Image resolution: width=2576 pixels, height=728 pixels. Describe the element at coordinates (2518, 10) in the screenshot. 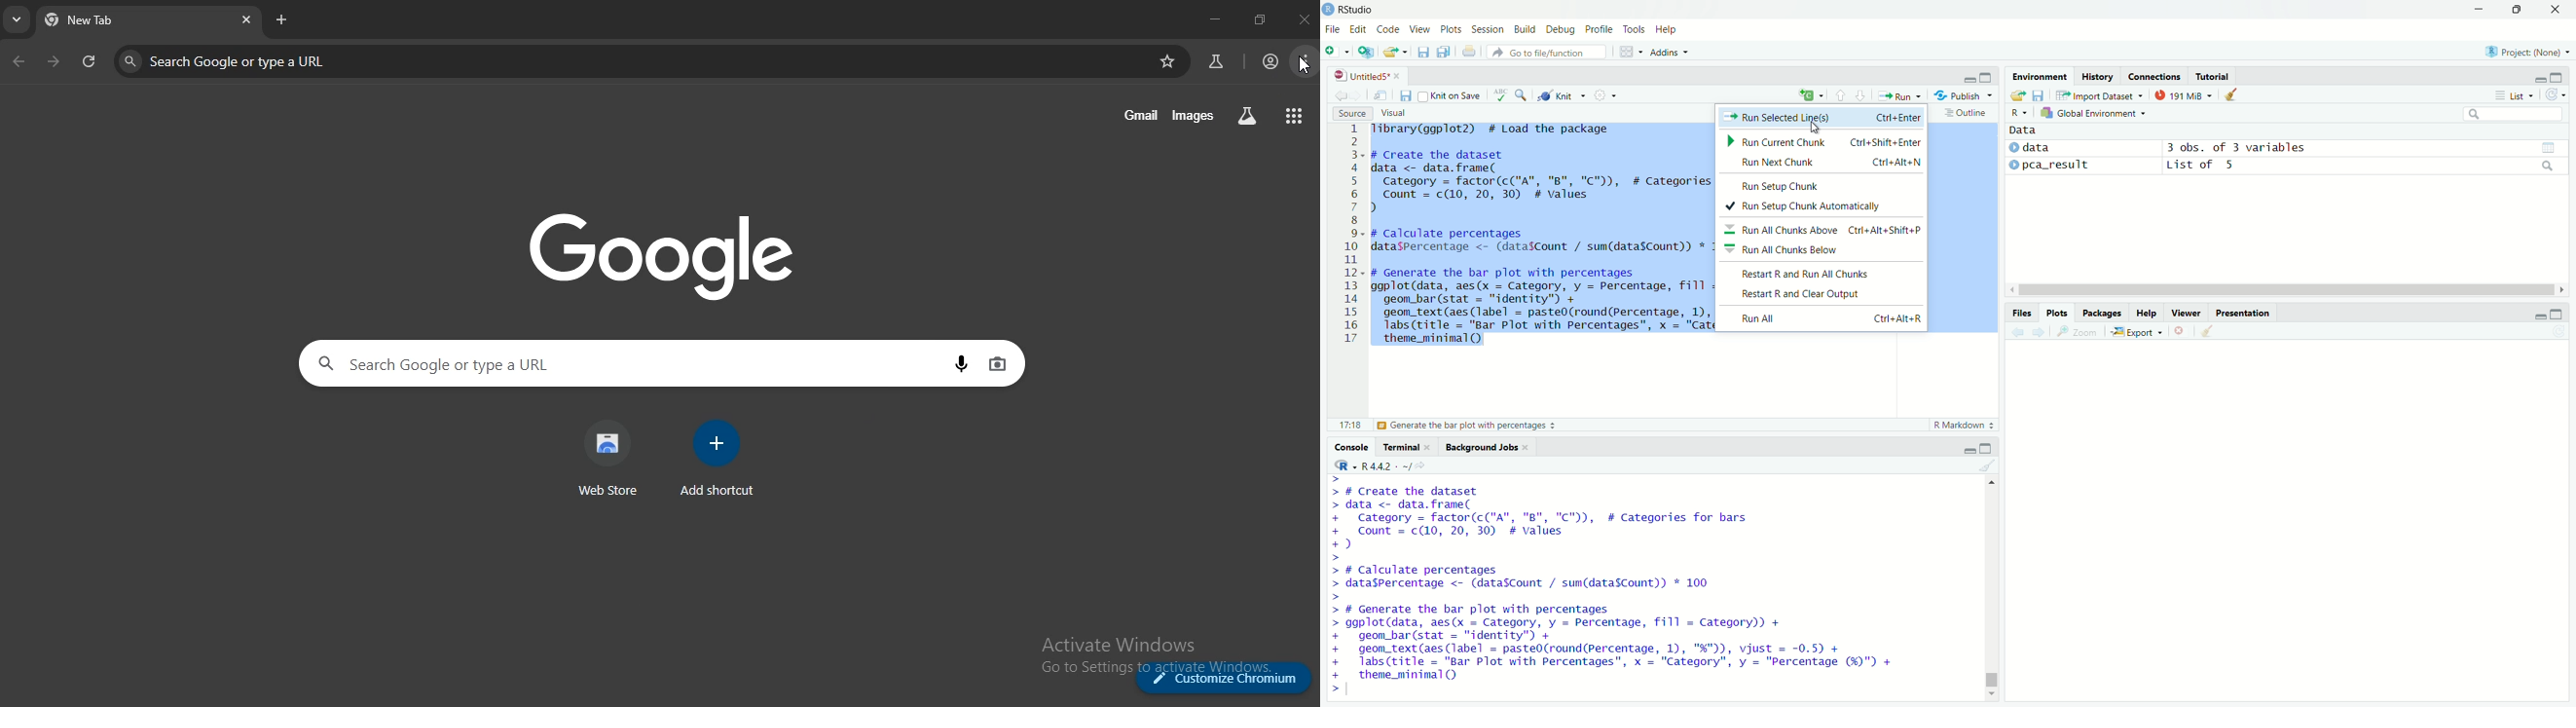

I see `maximize` at that location.